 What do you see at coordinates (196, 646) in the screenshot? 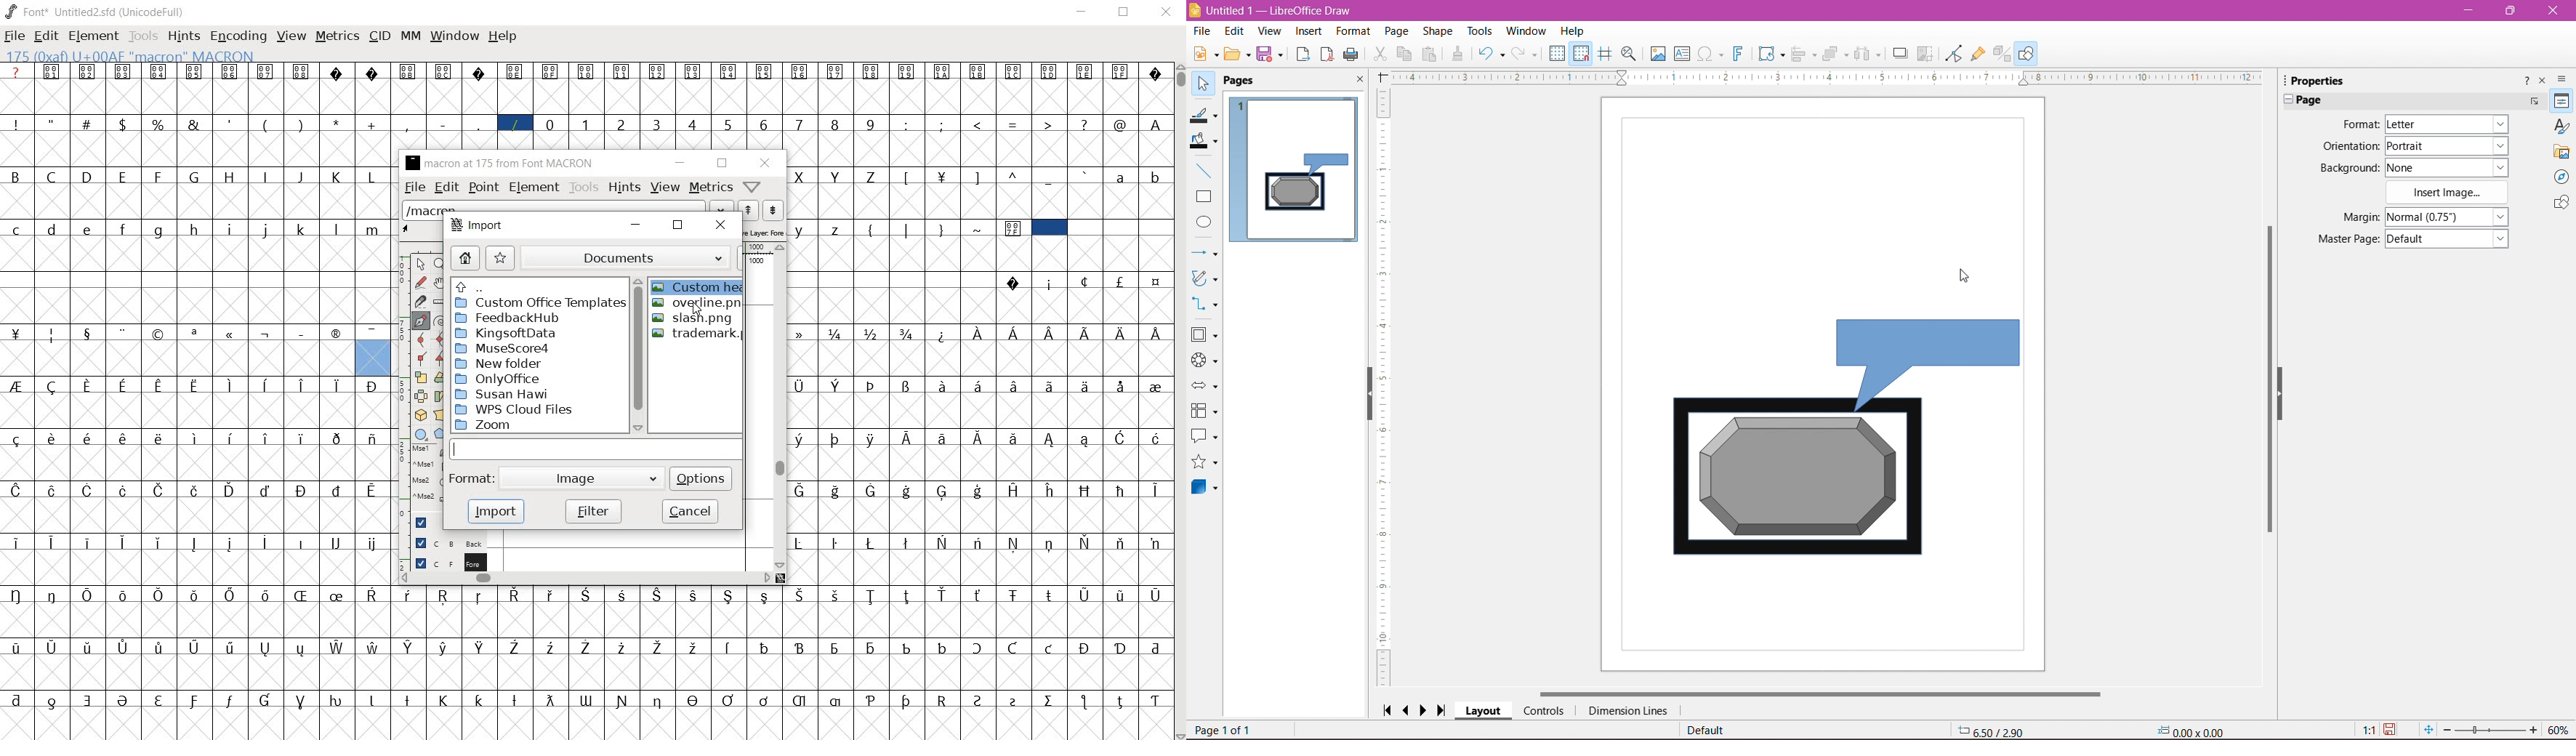
I see `Symbol` at bounding box center [196, 646].